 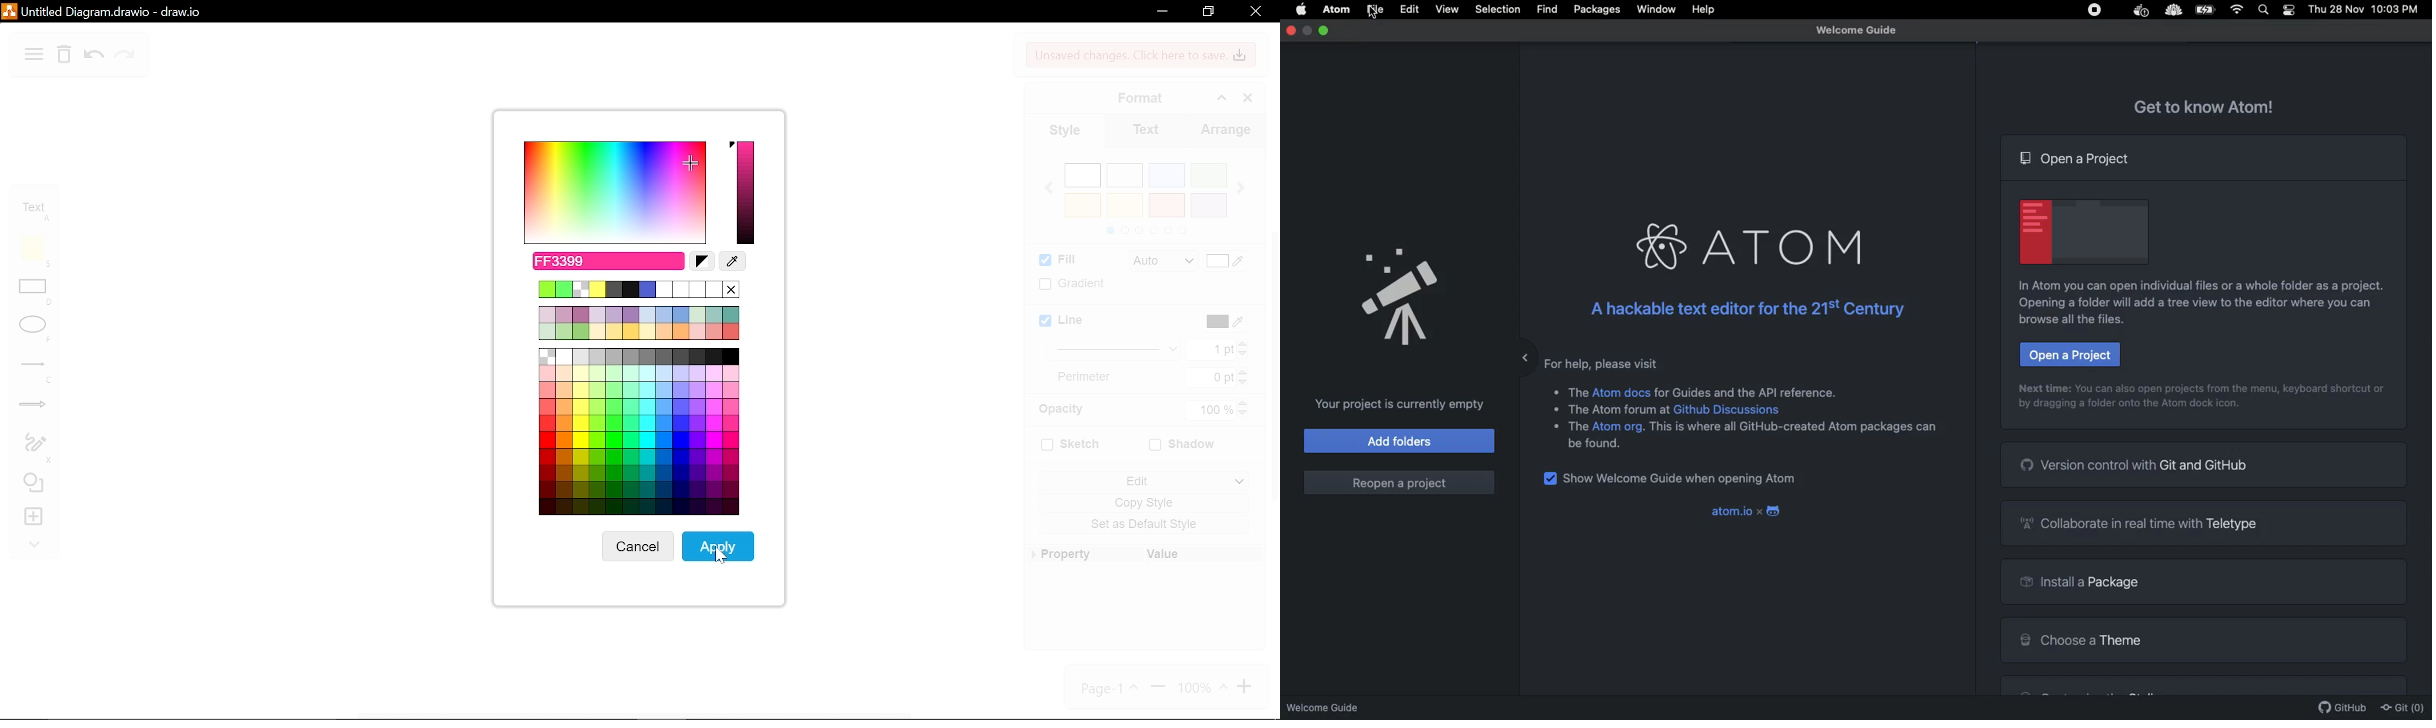 I want to click on Open a project, so click(x=2069, y=354).